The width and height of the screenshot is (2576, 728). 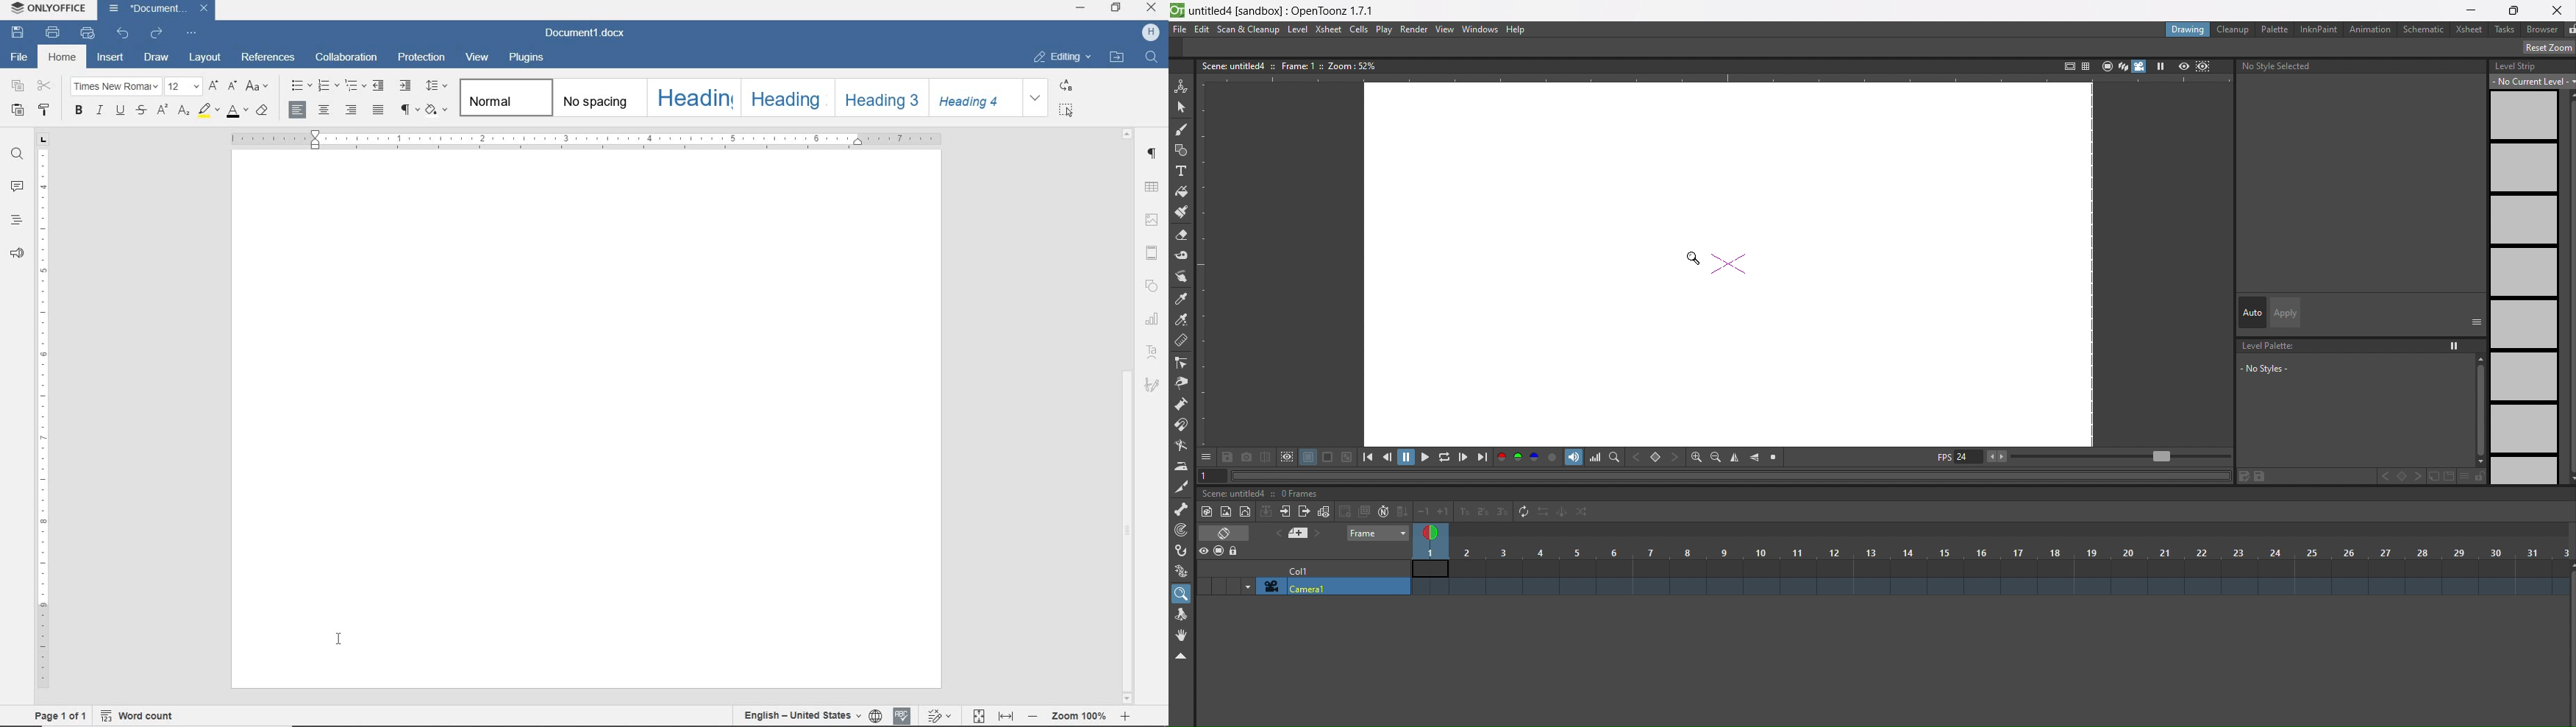 I want to click on decrease indent, so click(x=379, y=86).